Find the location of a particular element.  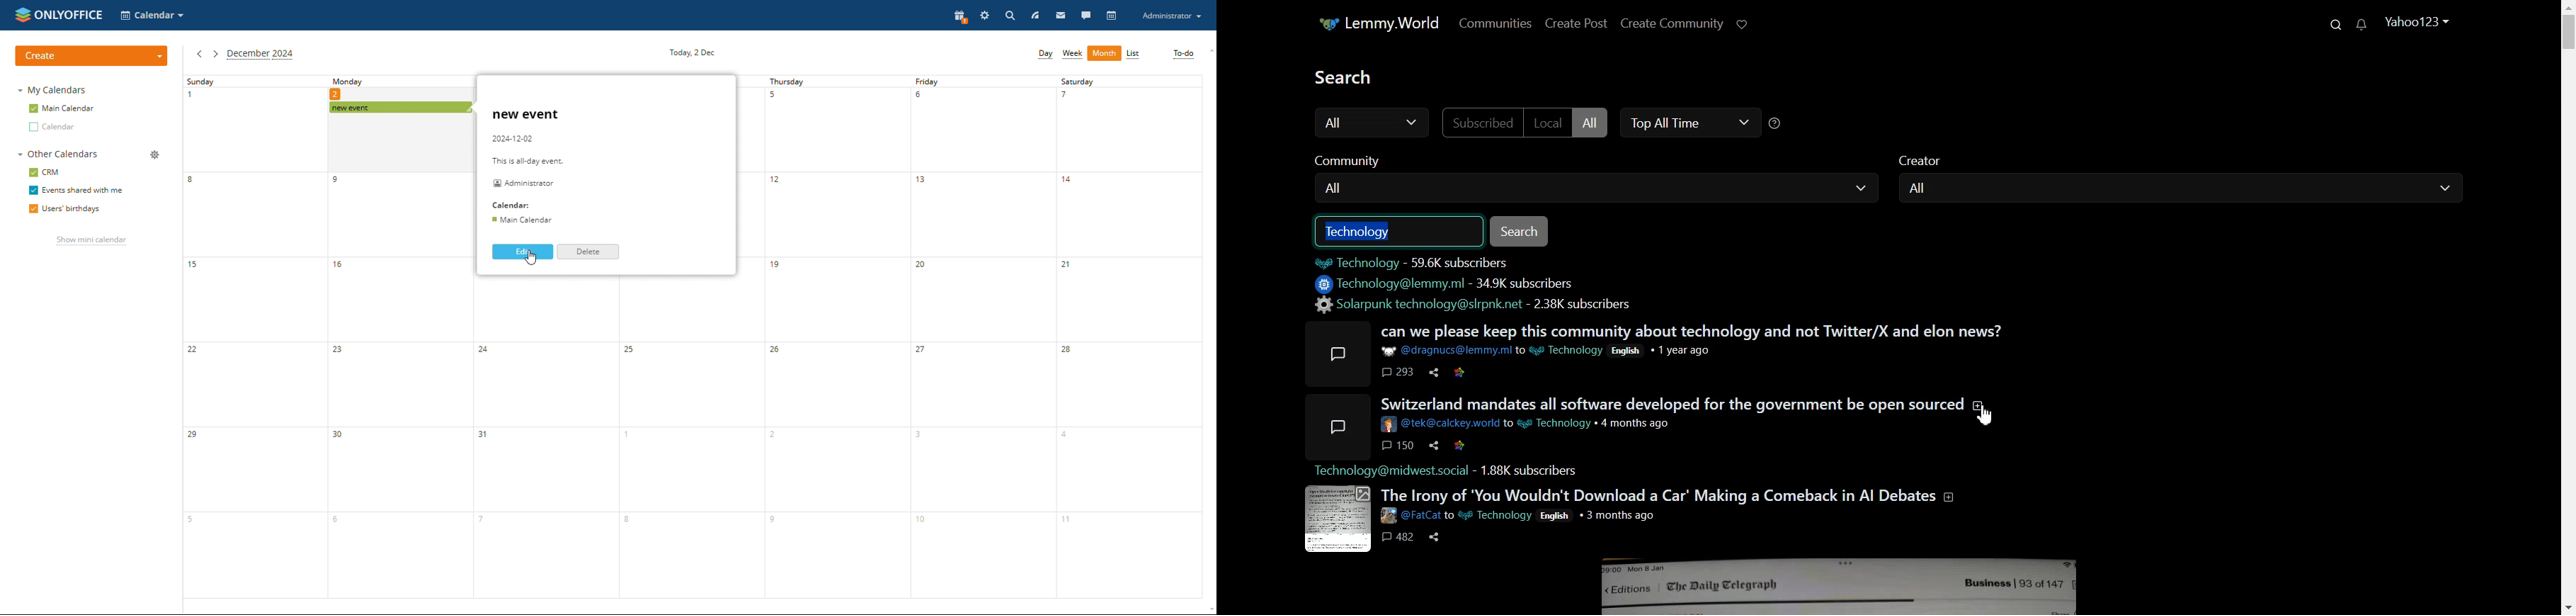

share is located at coordinates (1433, 446).